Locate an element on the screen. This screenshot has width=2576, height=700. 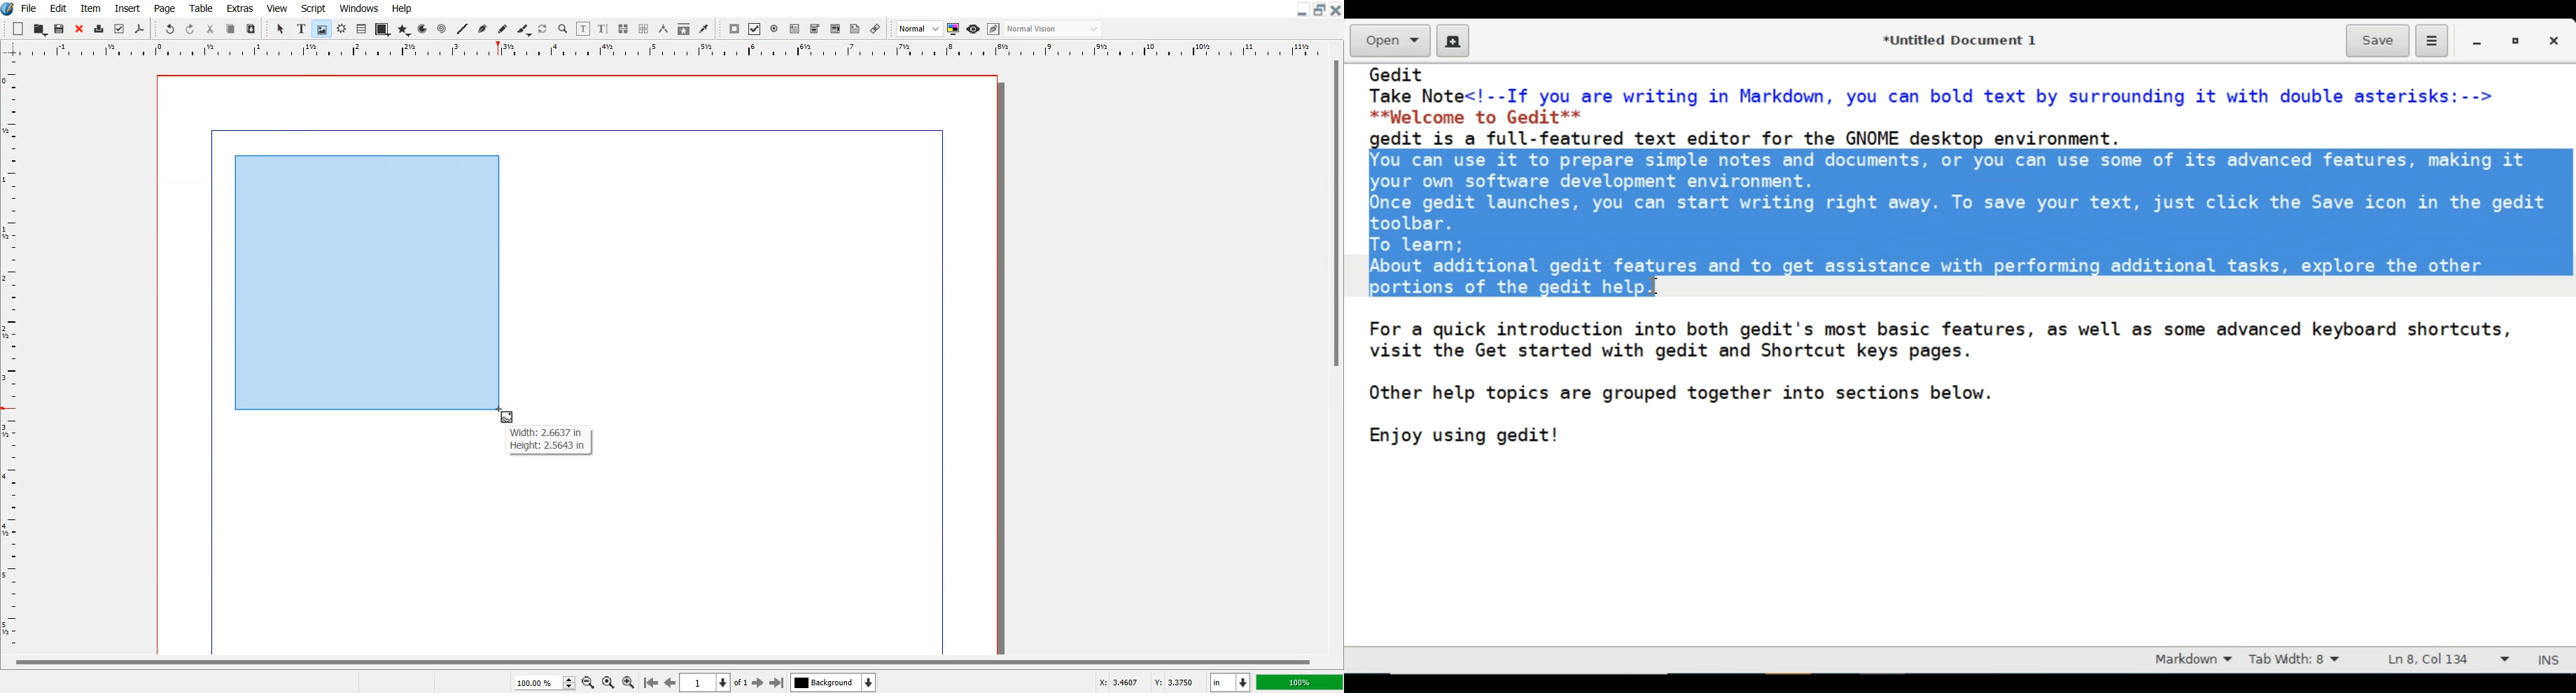
Measurement in inches is located at coordinates (1231, 682).